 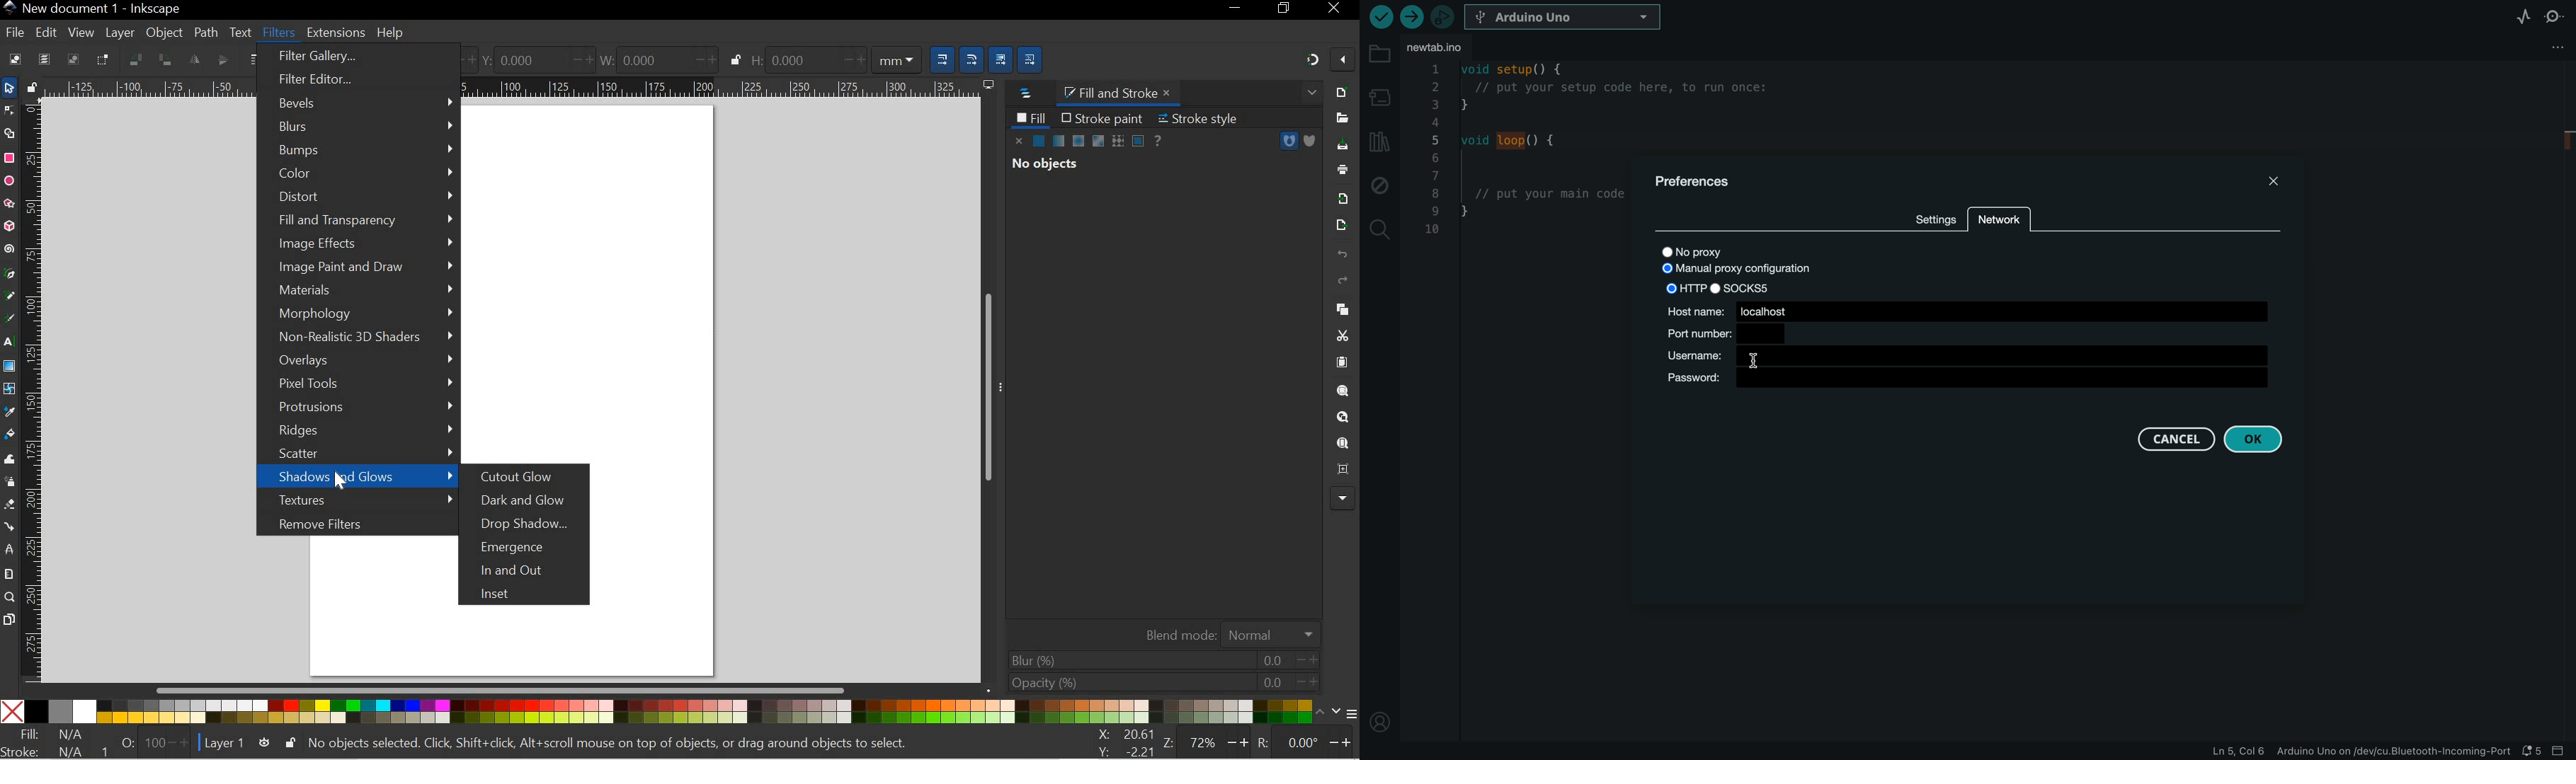 I want to click on EMERGENCE, so click(x=531, y=546).